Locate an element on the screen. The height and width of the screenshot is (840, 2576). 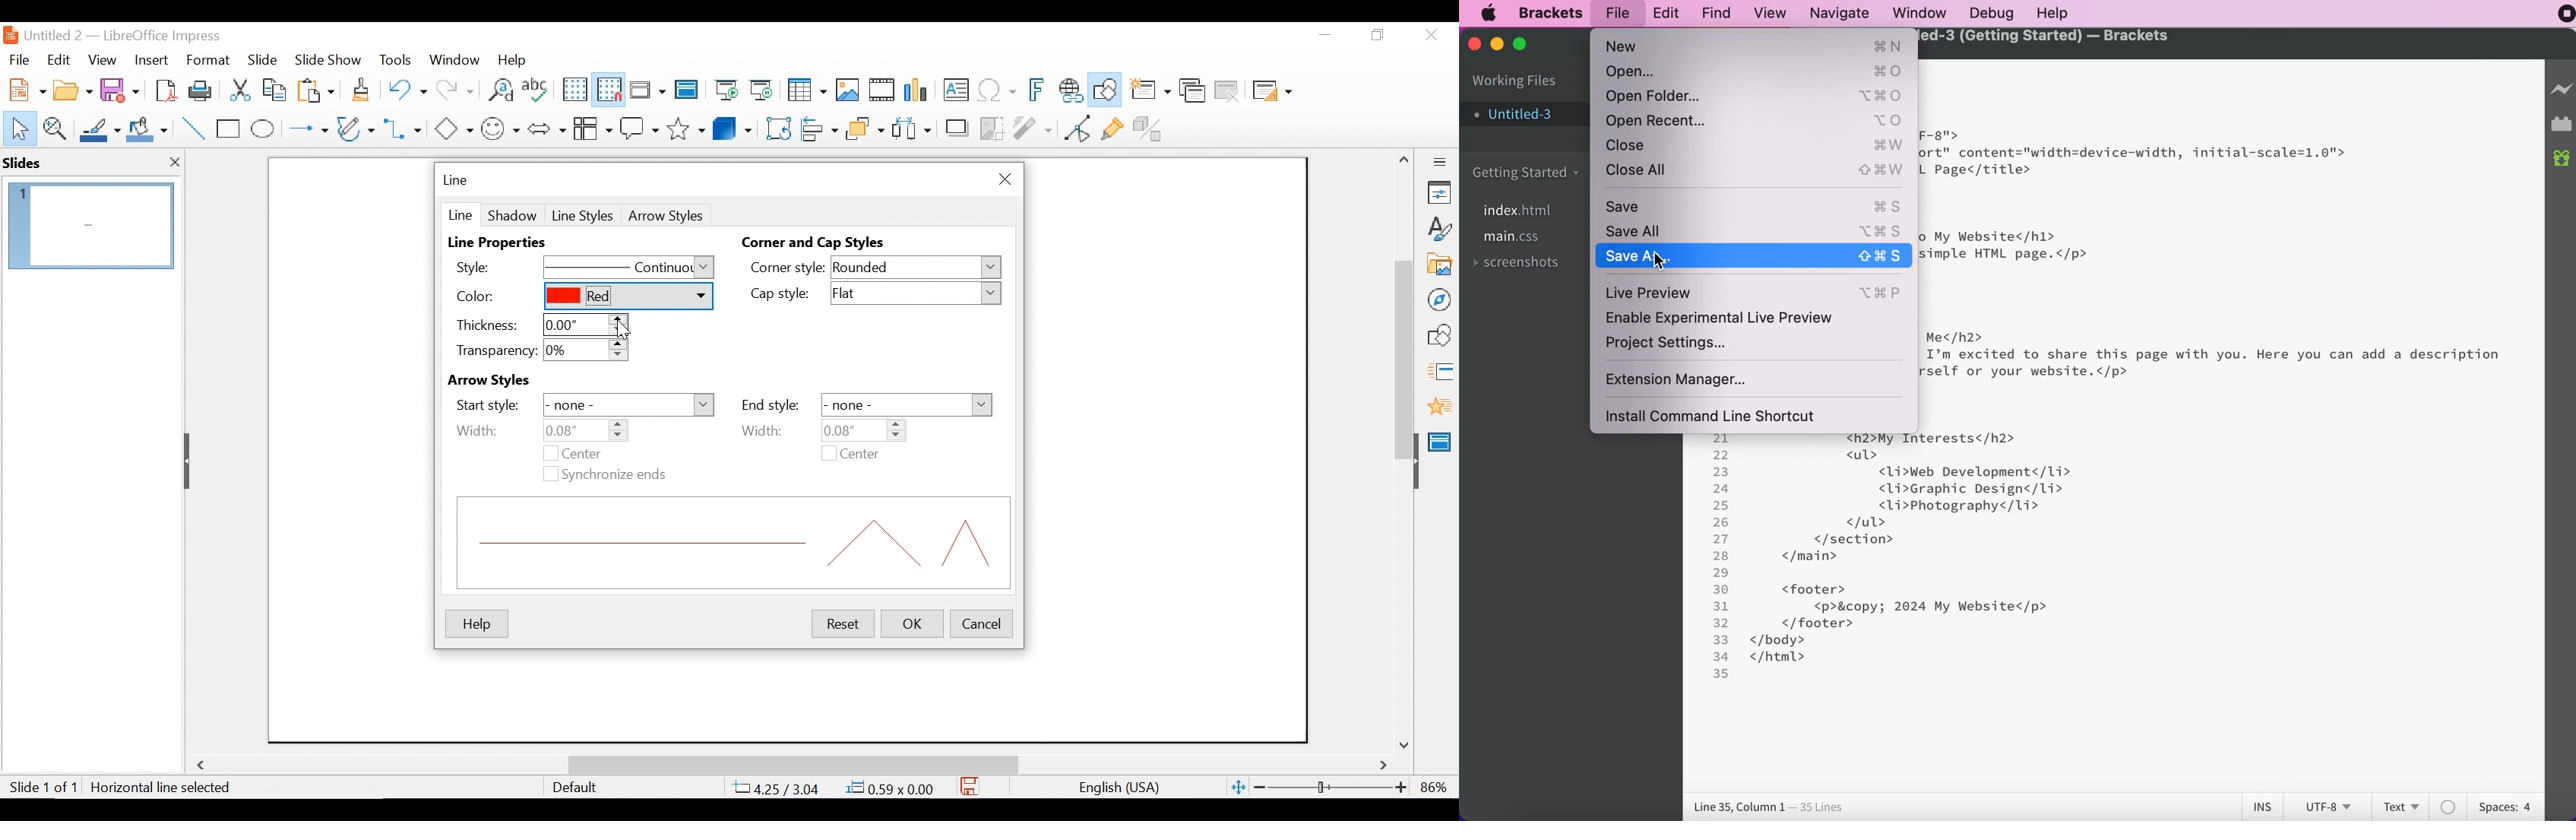
33 is located at coordinates (1721, 640).